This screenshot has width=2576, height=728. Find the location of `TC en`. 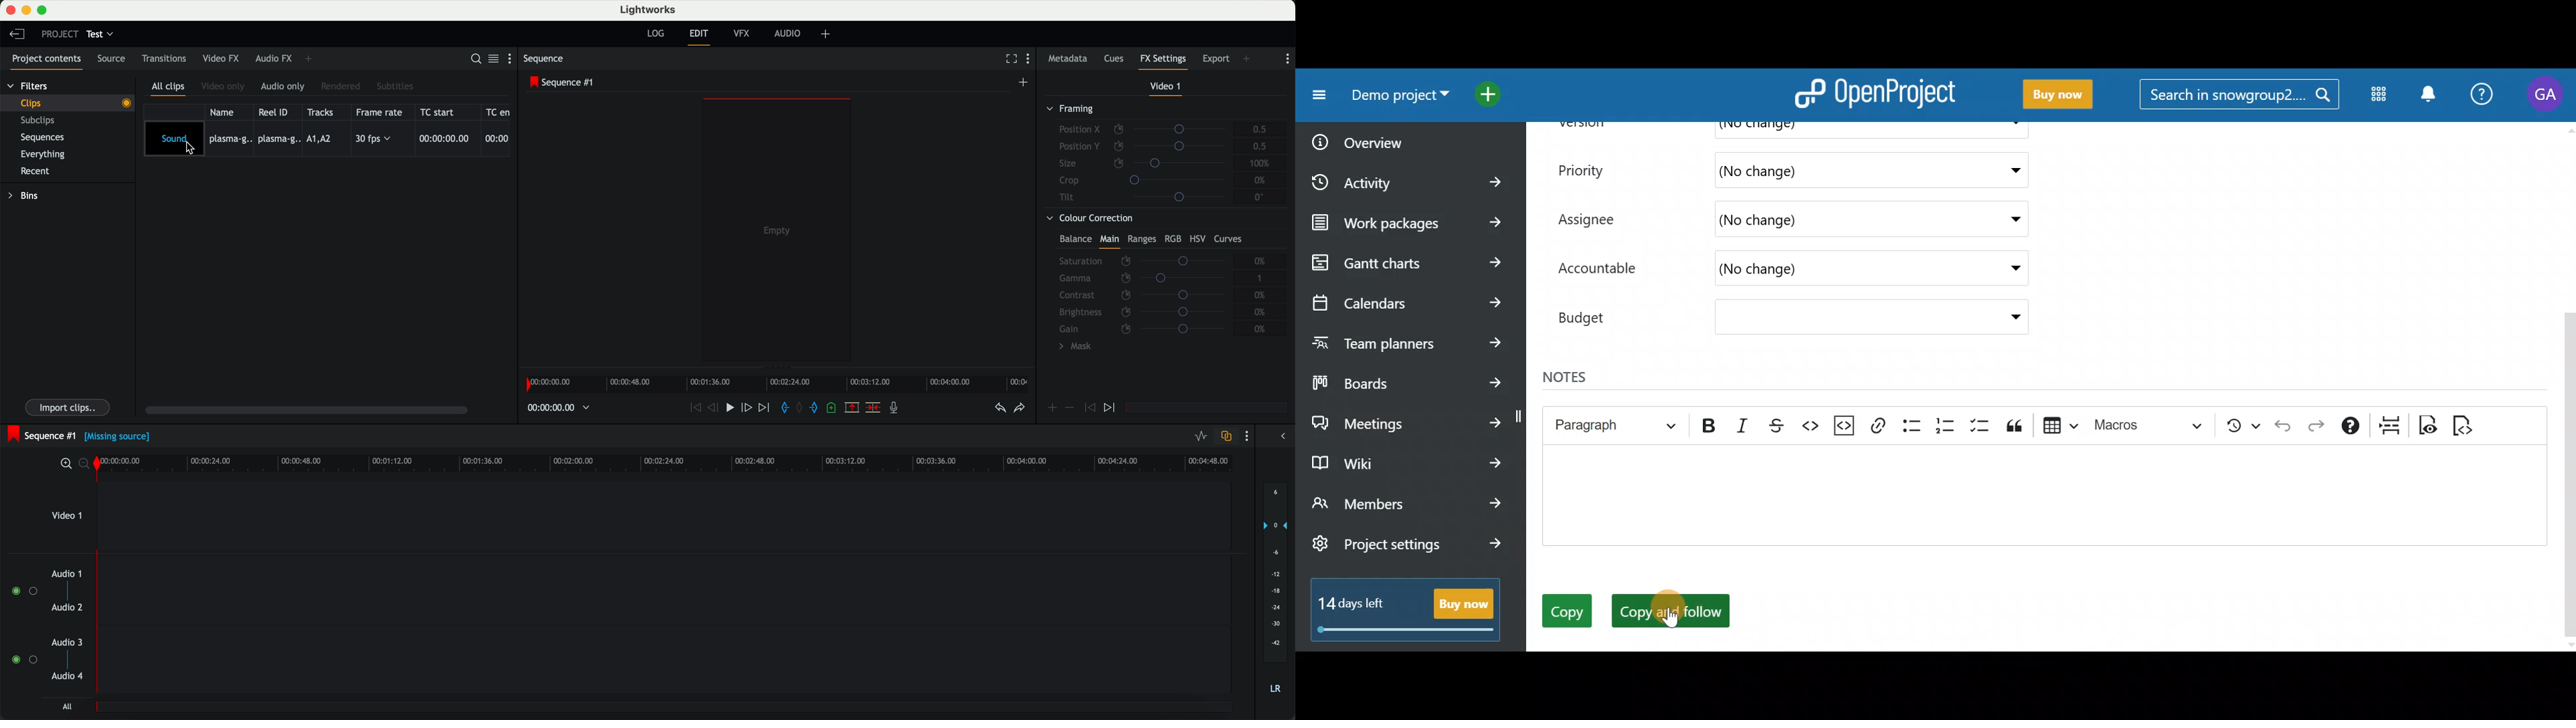

TC en is located at coordinates (499, 111).